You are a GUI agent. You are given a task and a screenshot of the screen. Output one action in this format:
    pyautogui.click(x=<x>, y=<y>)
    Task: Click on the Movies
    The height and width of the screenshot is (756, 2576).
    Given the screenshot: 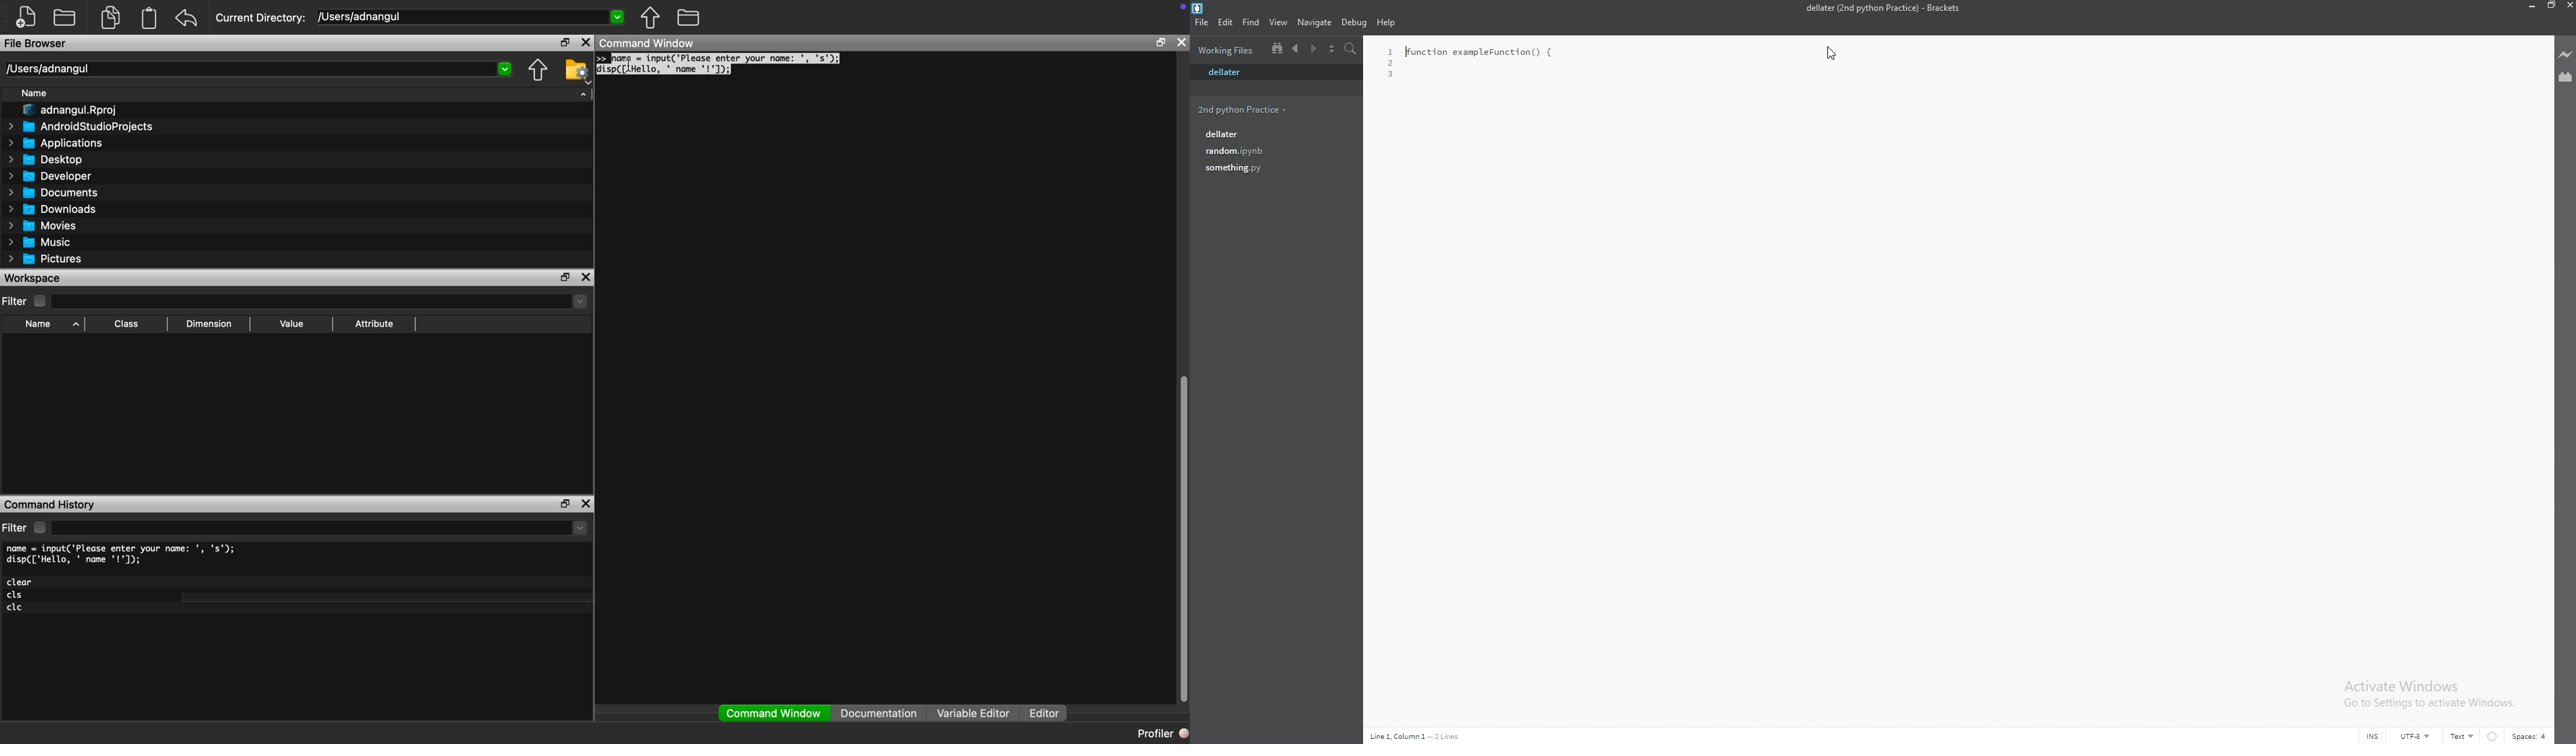 What is the action you would take?
    pyautogui.click(x=40, y=226)
    